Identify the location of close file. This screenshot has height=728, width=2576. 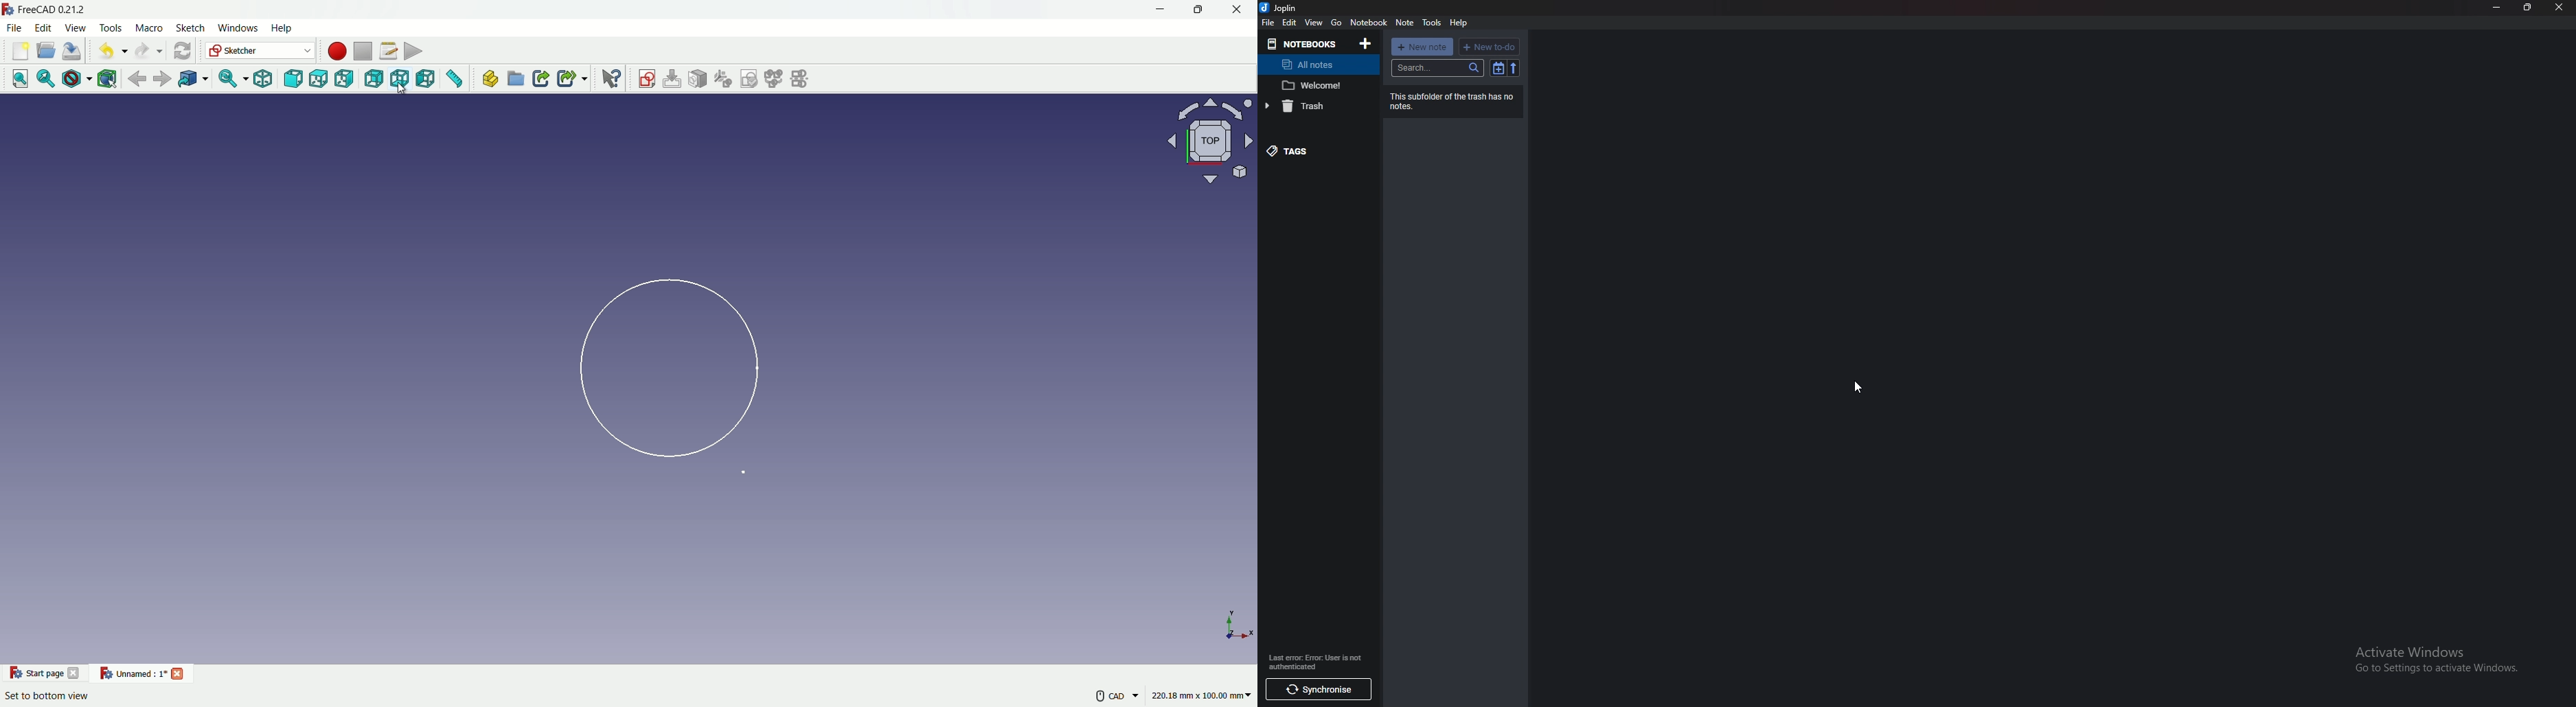
(178, 672).